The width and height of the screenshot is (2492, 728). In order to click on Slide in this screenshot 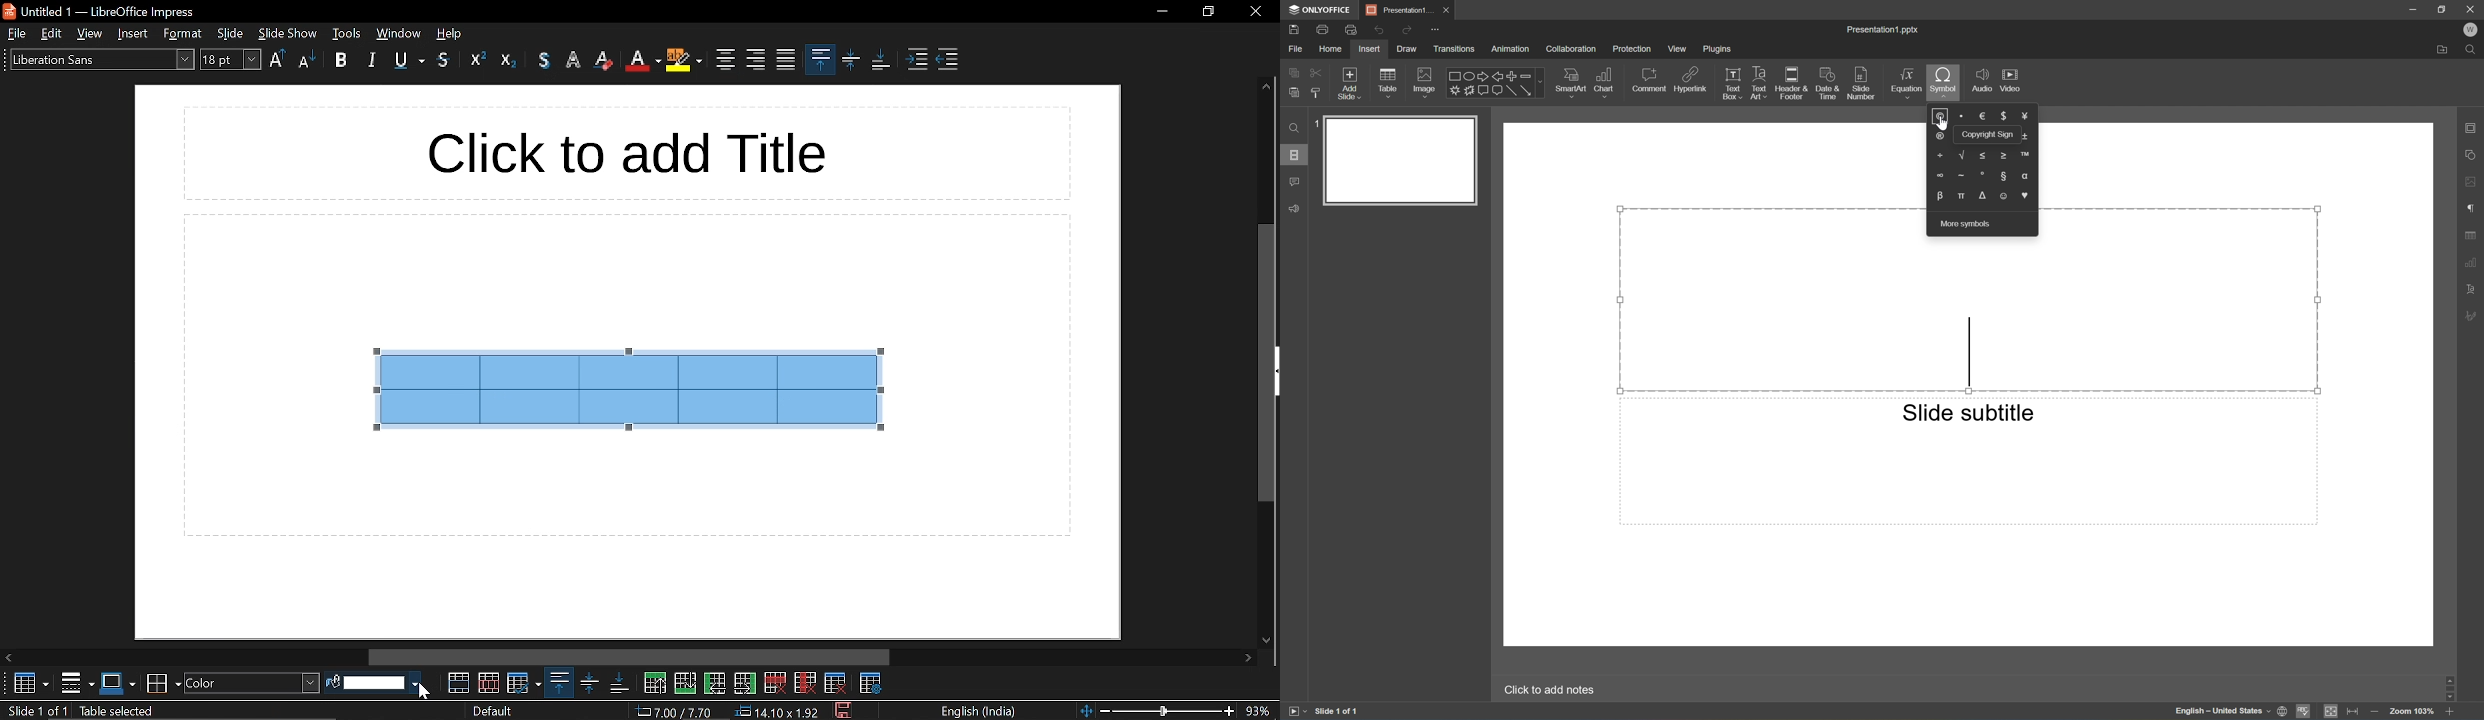, I will do `click(1400, 160)`.